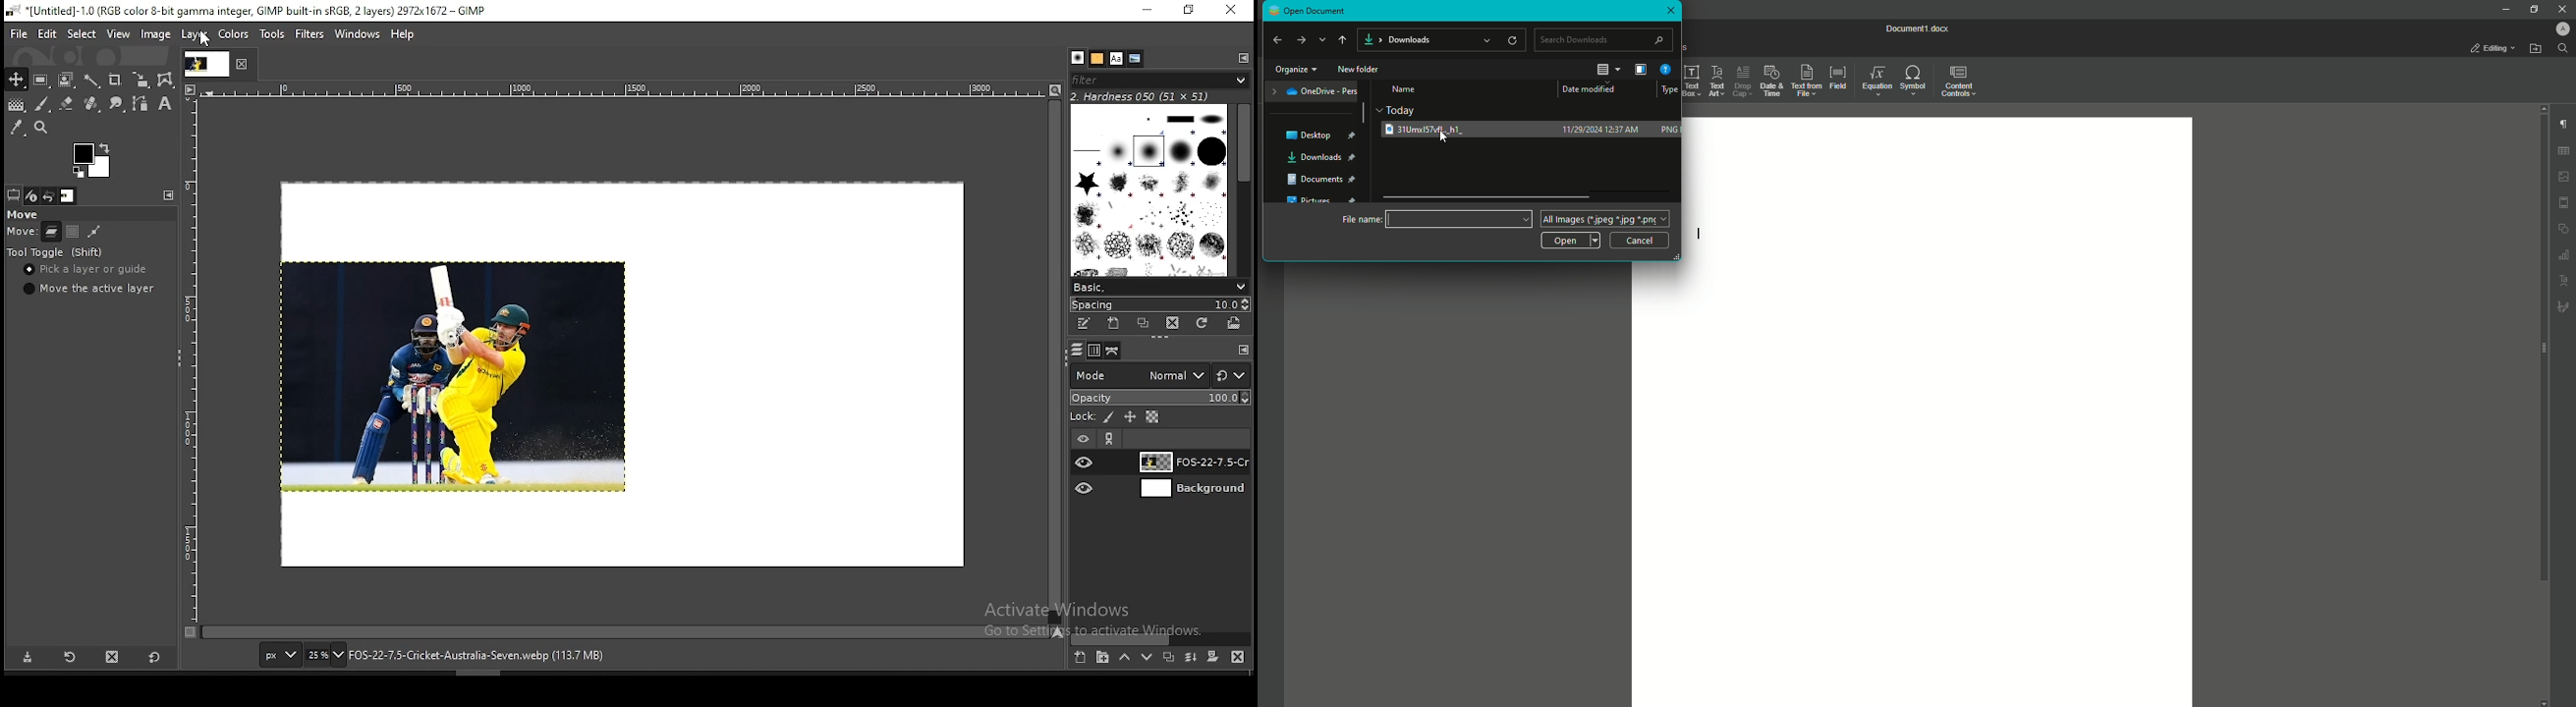 Image resolution: width=2576 pixels, height=728 pixels. I want to click on move layer on step down, so click(1148, 660).